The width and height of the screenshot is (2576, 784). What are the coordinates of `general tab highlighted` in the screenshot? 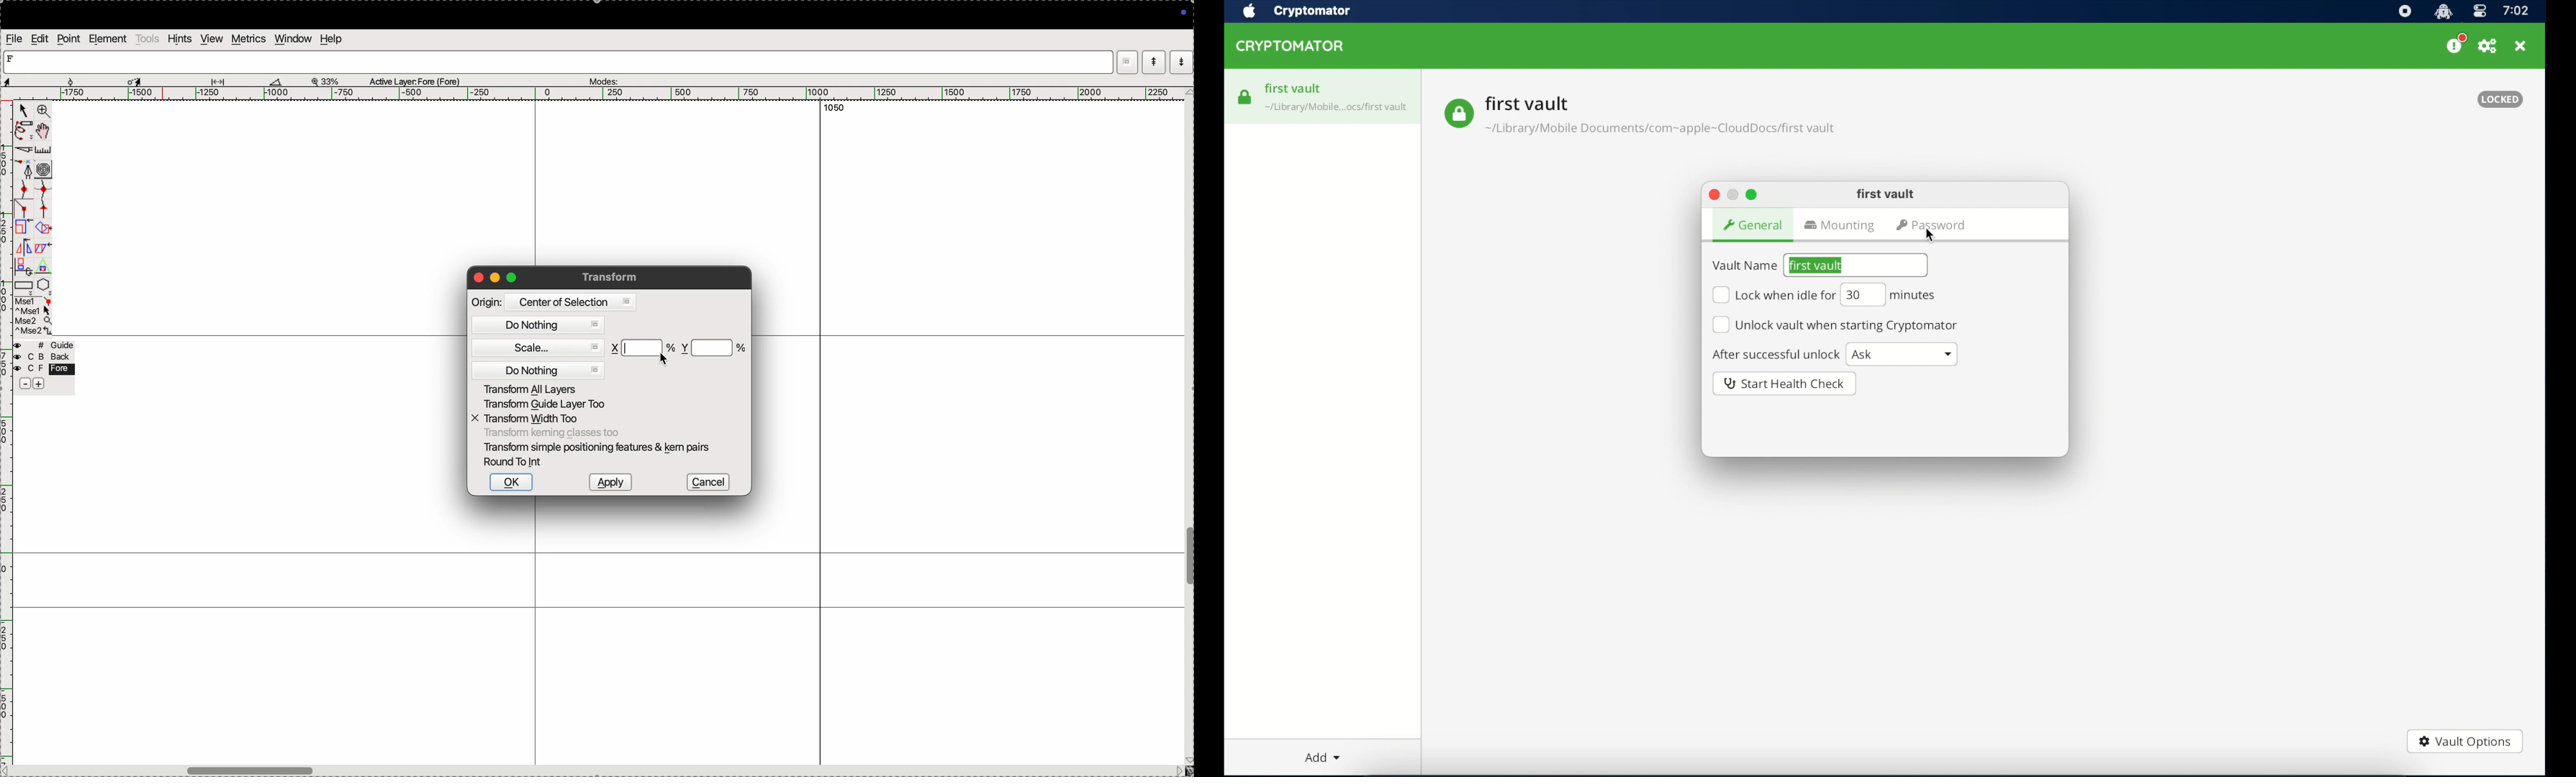 It's located at (1752, 225).